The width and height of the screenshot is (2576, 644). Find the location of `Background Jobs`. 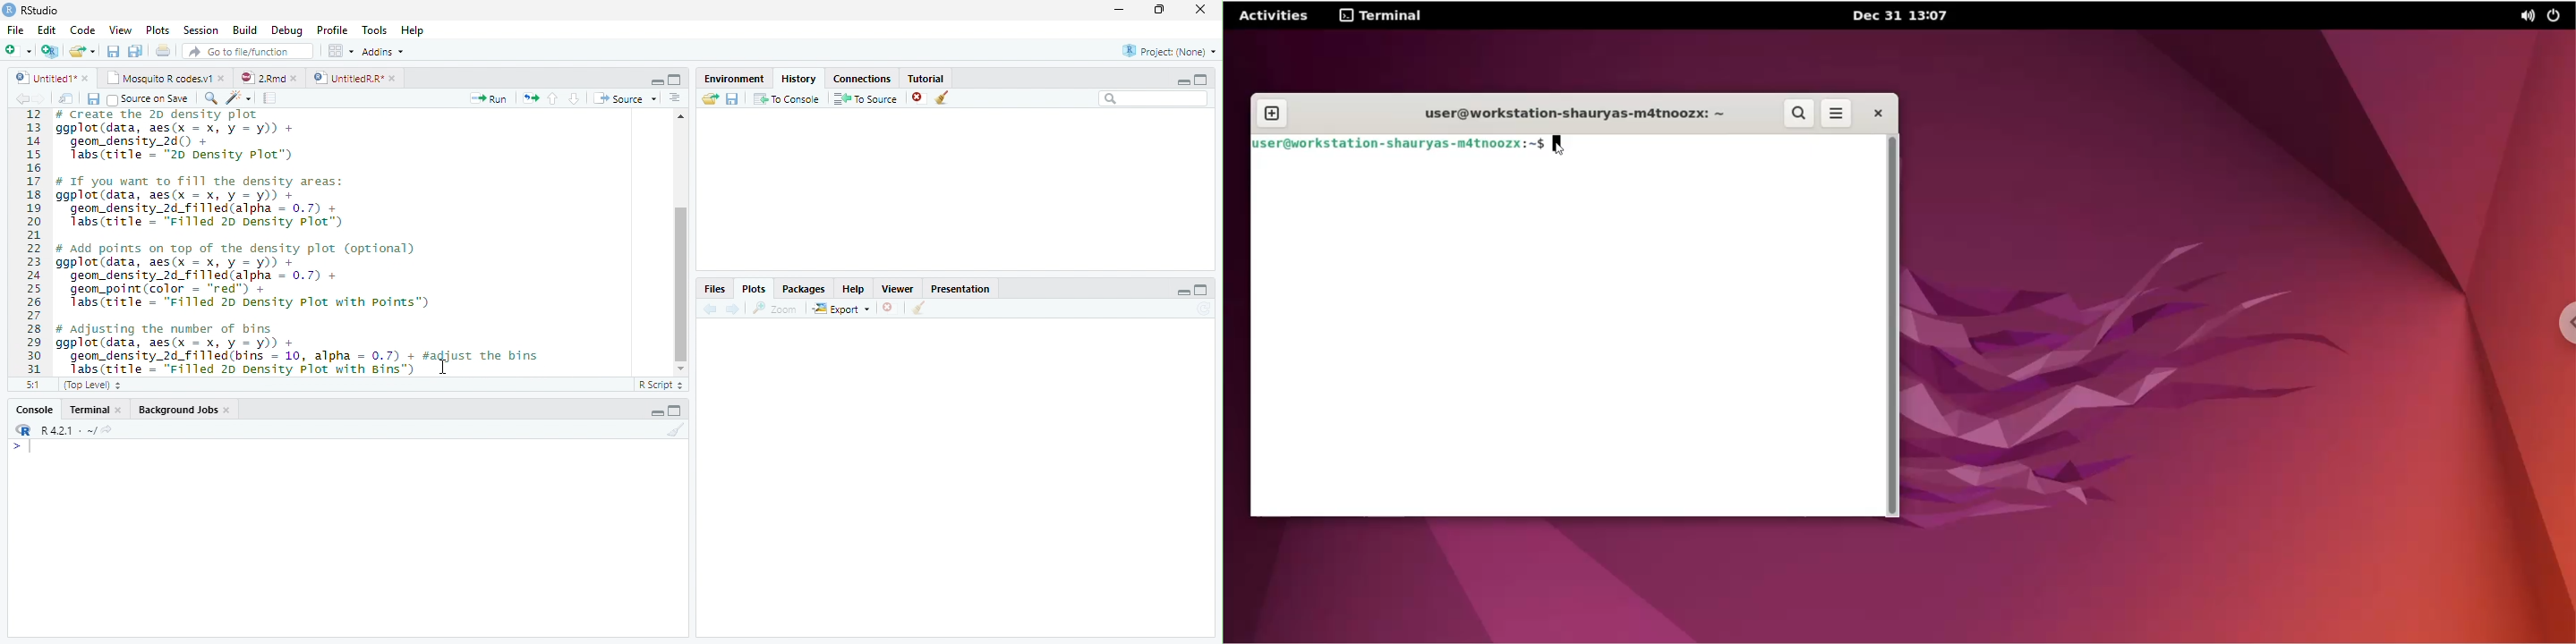

Background Jobs is located at coordinates (179, 411).